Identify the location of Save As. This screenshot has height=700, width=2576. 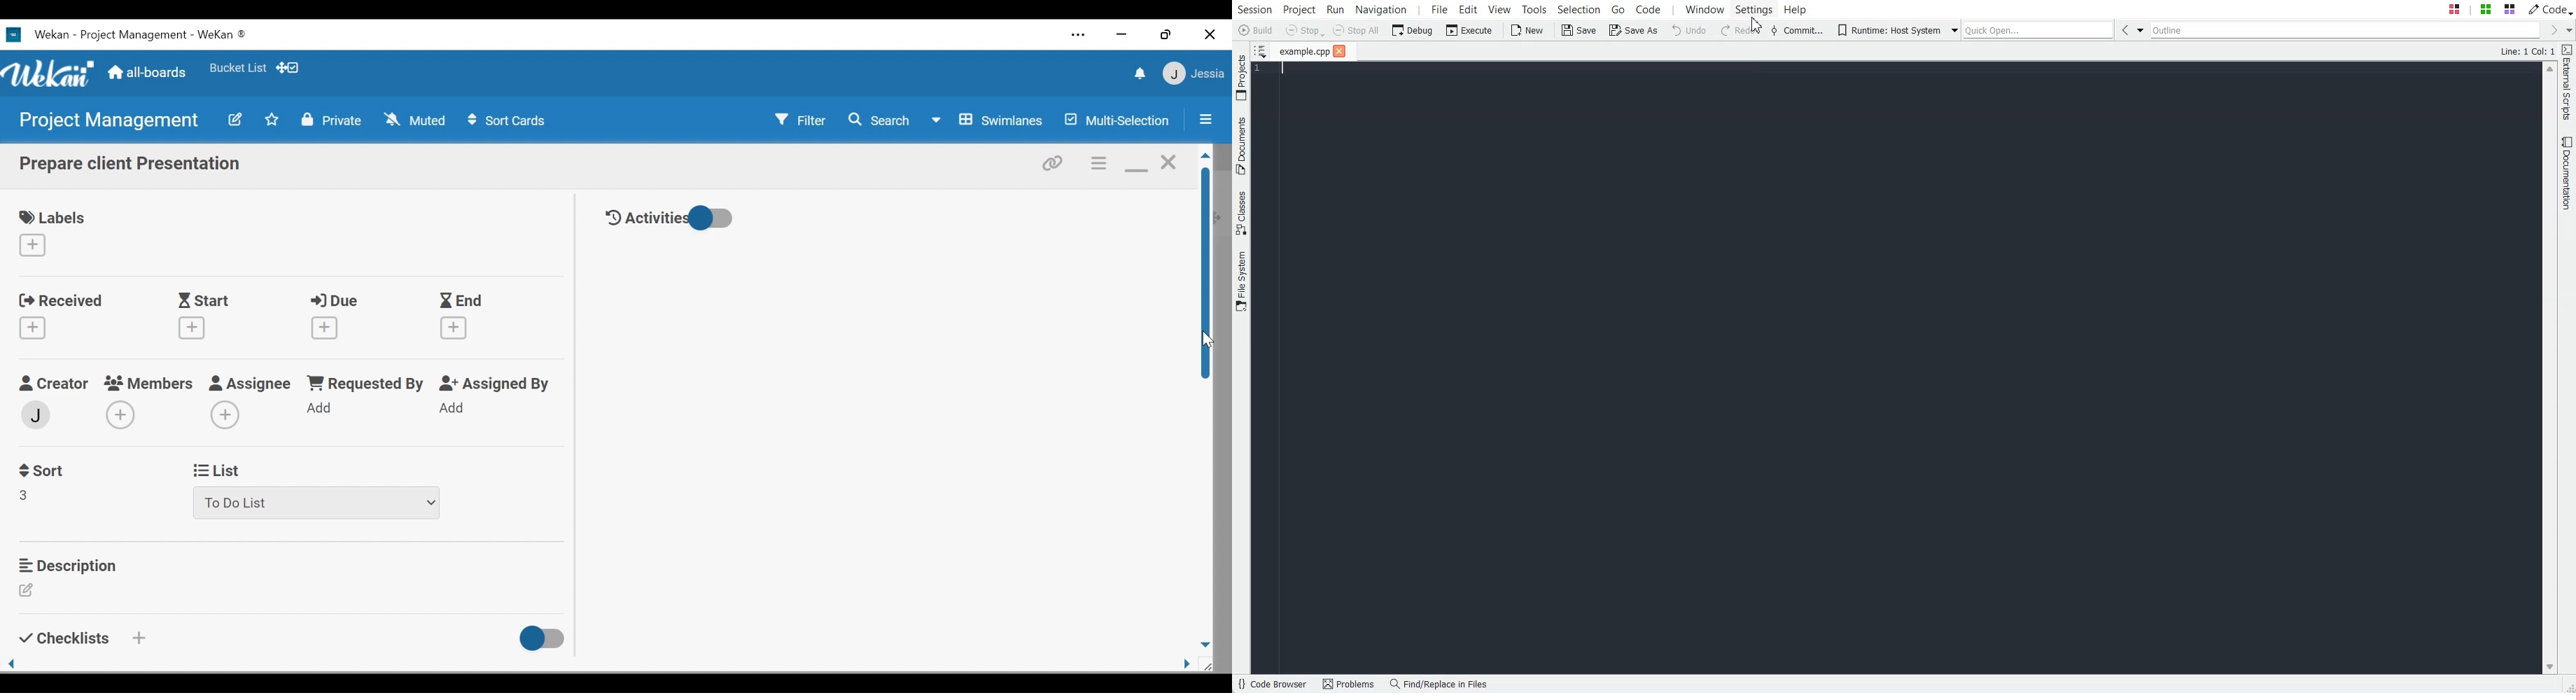
(1632, 29).